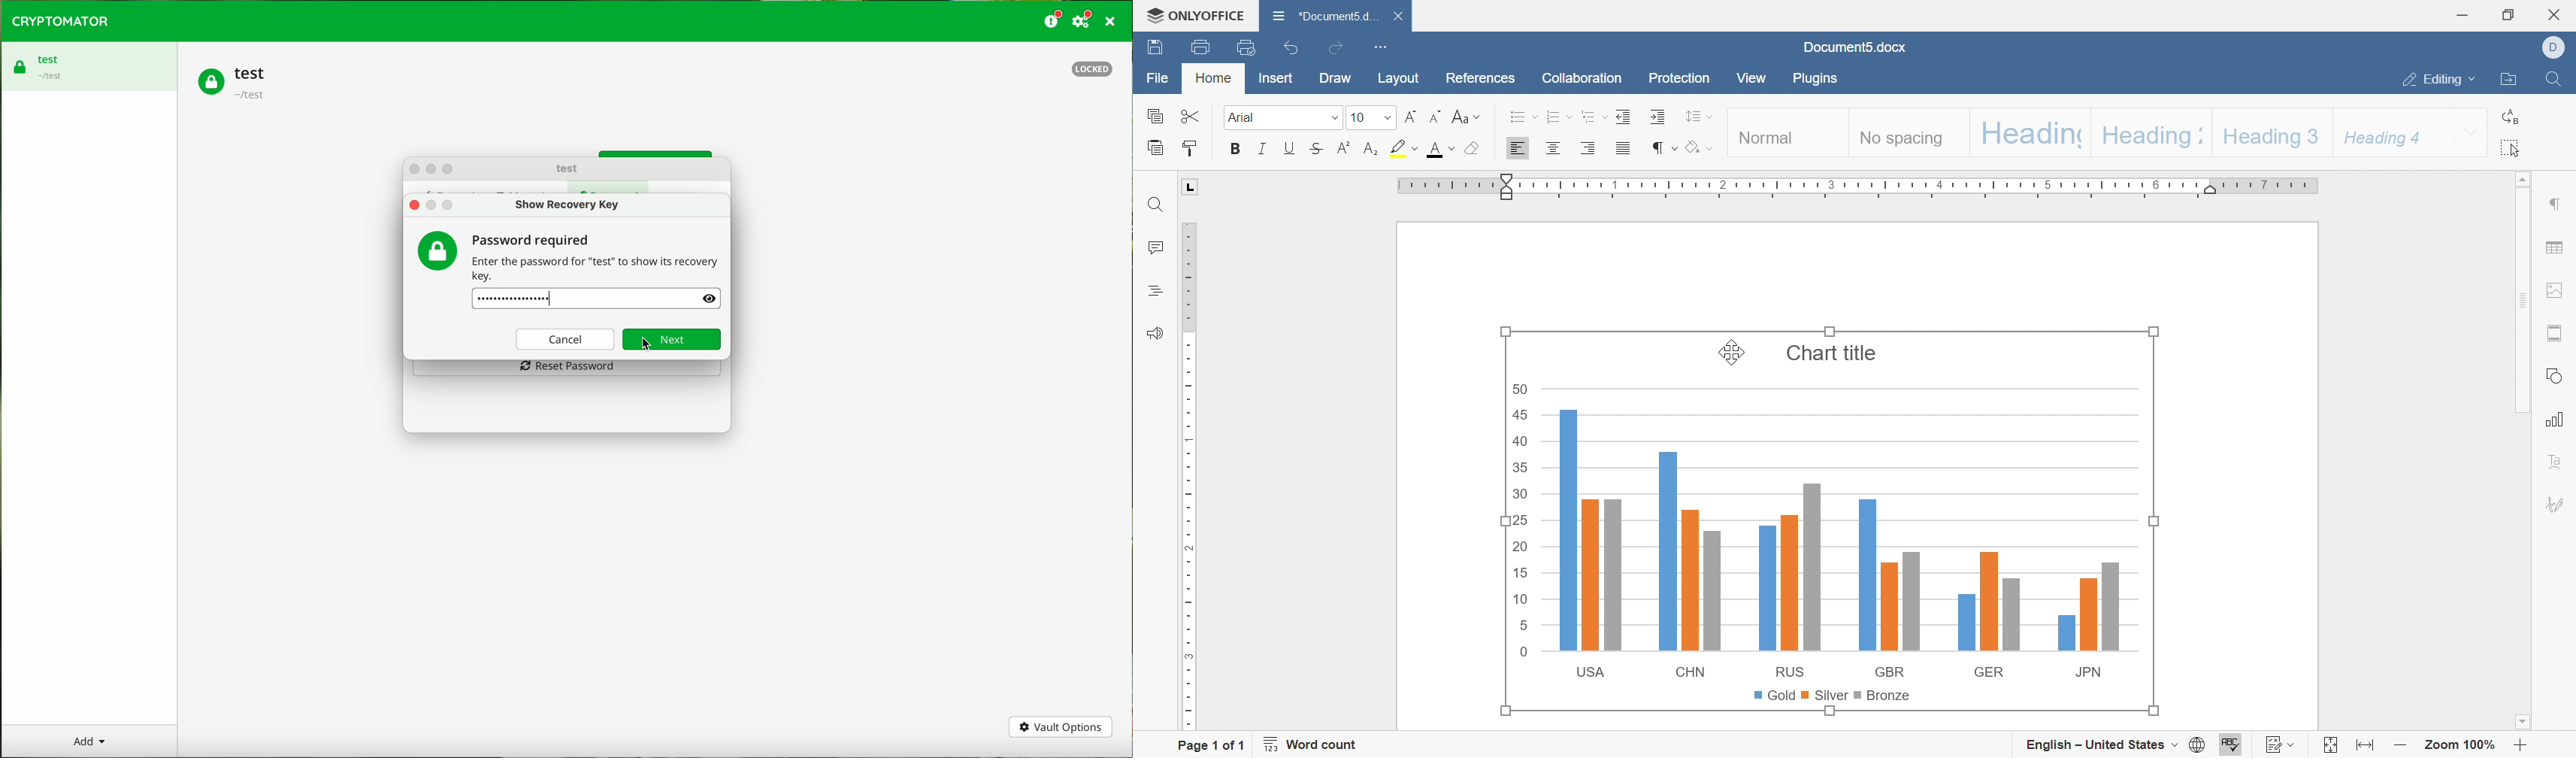 The width and height of the screenshot is (2576, 784). Describe the element at coordinates (1084, 20) in the screenshot. I see `settings` at that location.